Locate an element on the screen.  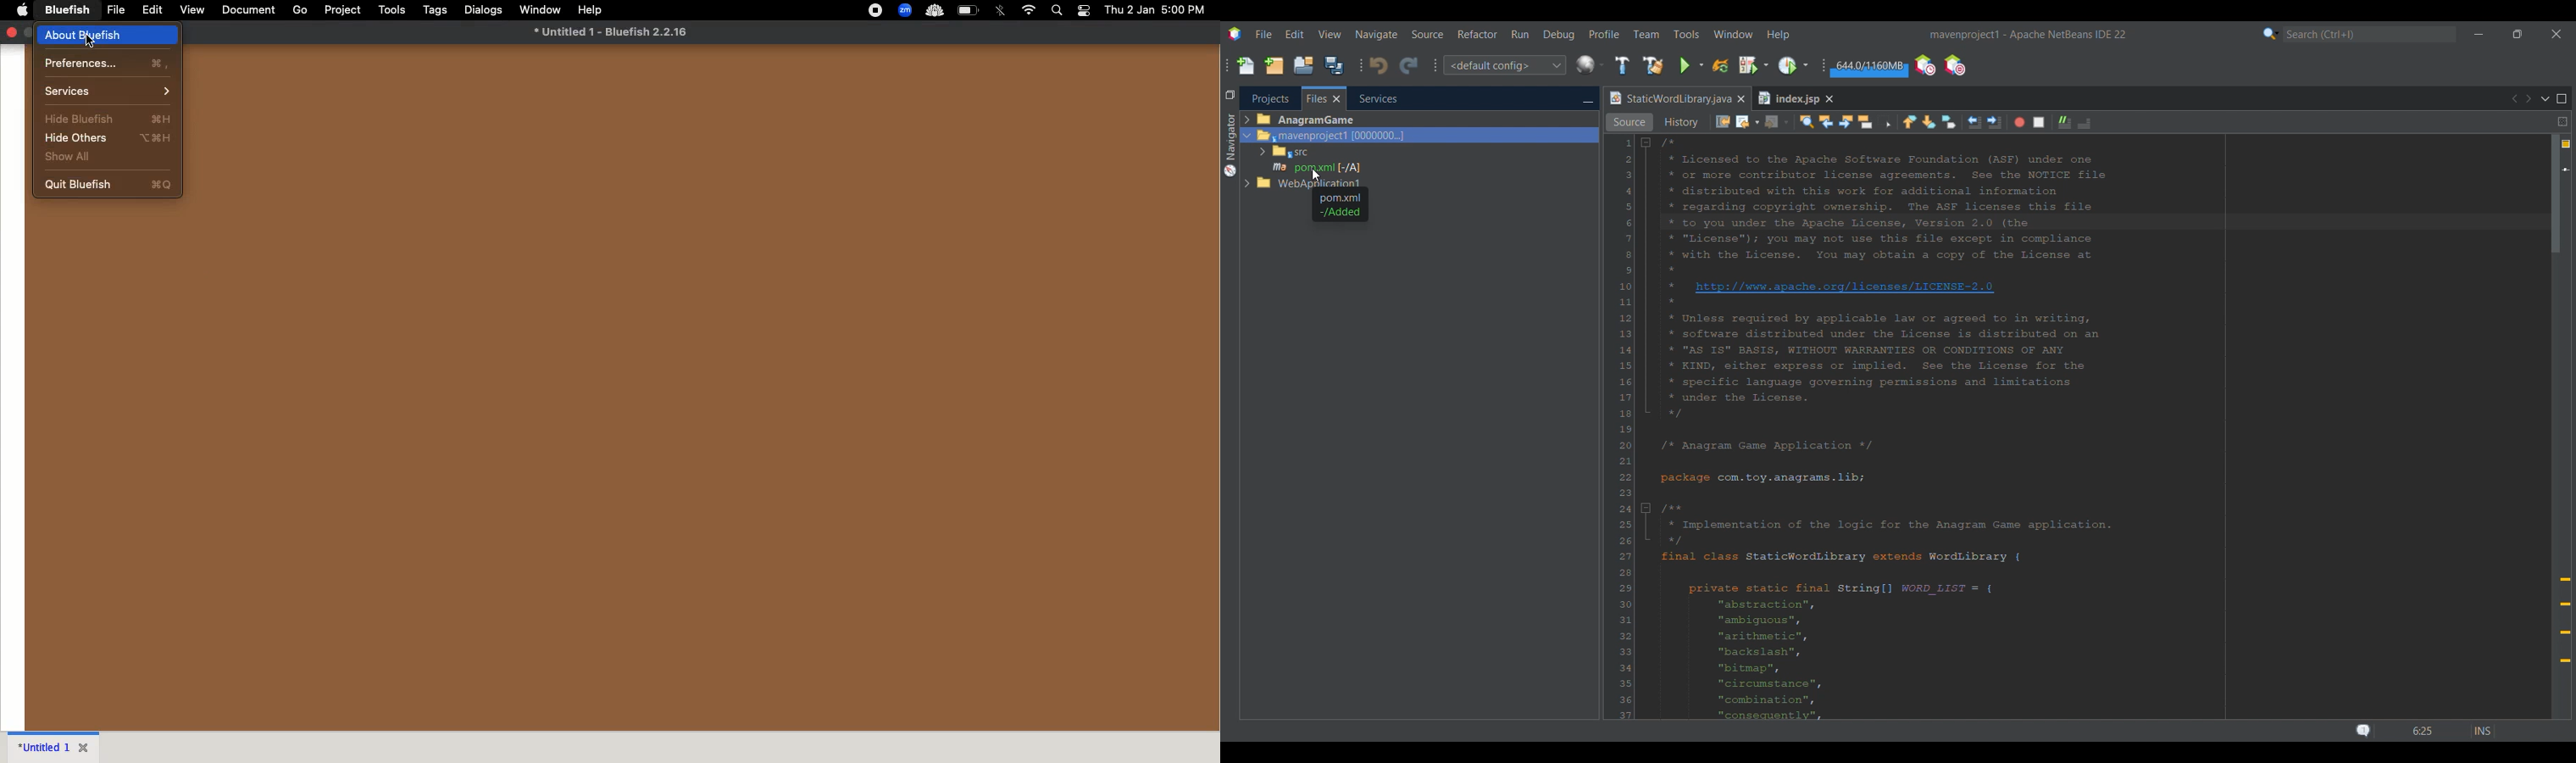
Previous is located at coordinates (2514, 99).